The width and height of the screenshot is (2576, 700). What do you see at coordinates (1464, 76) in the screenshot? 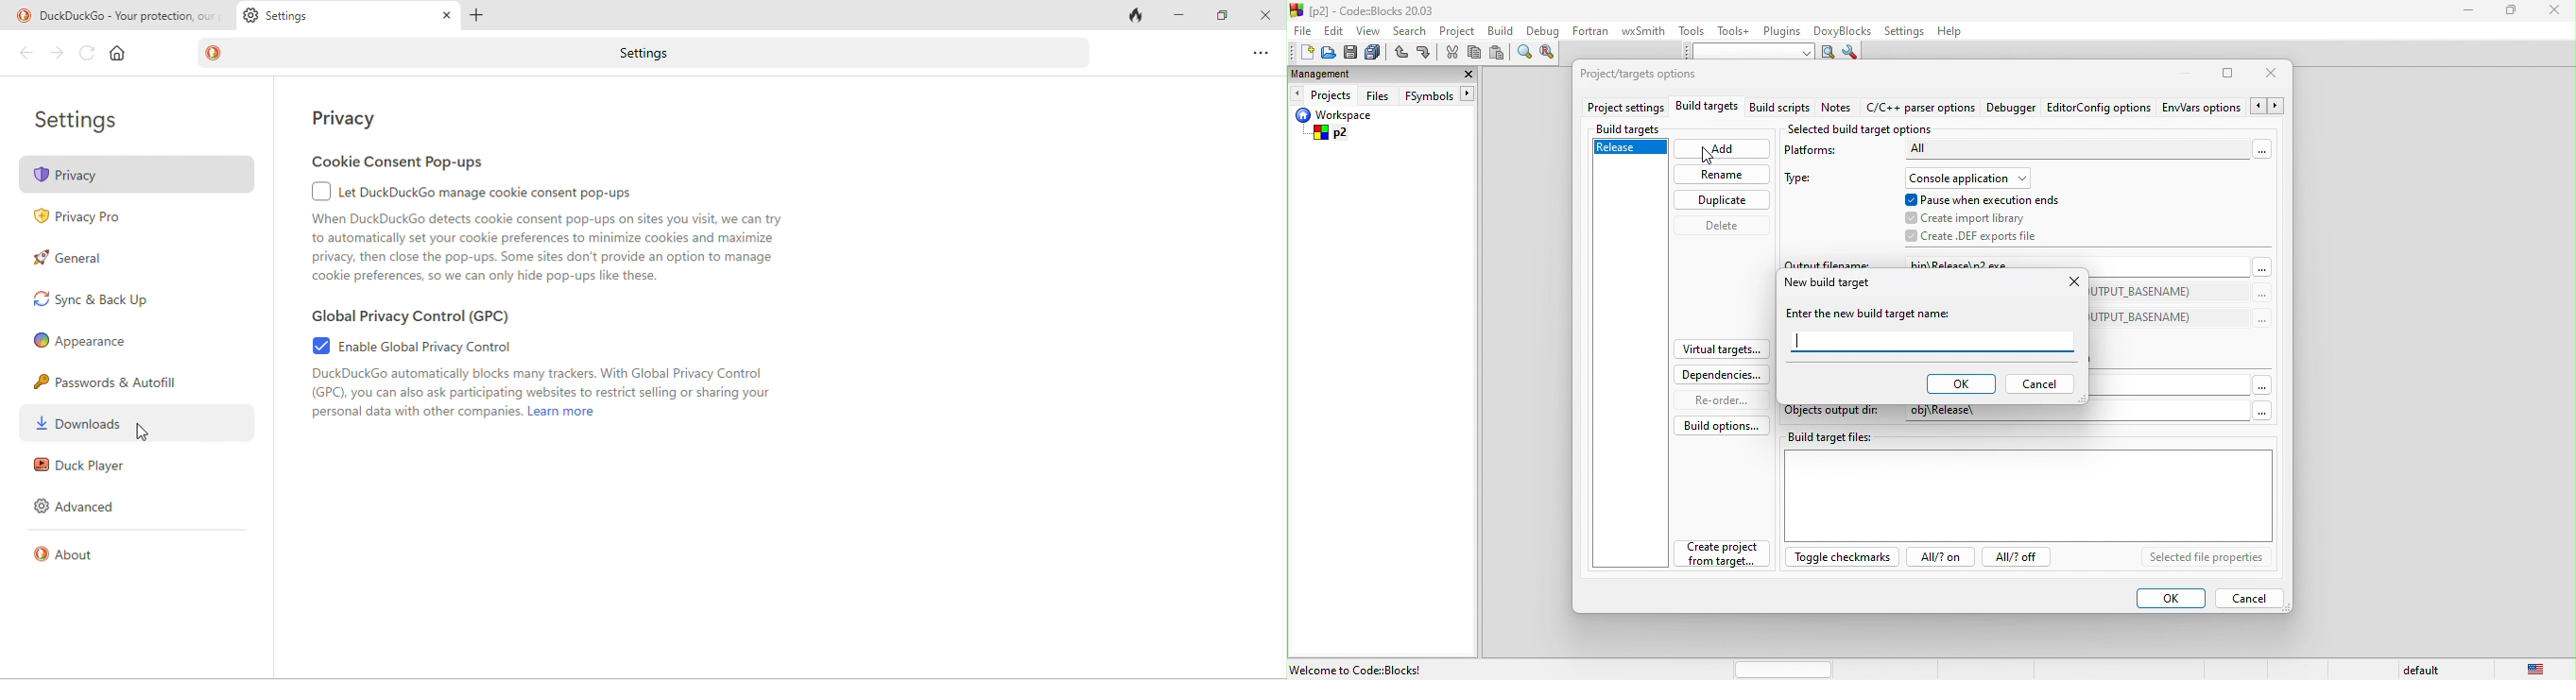
I see `close` at bounding box center [1464, 76].